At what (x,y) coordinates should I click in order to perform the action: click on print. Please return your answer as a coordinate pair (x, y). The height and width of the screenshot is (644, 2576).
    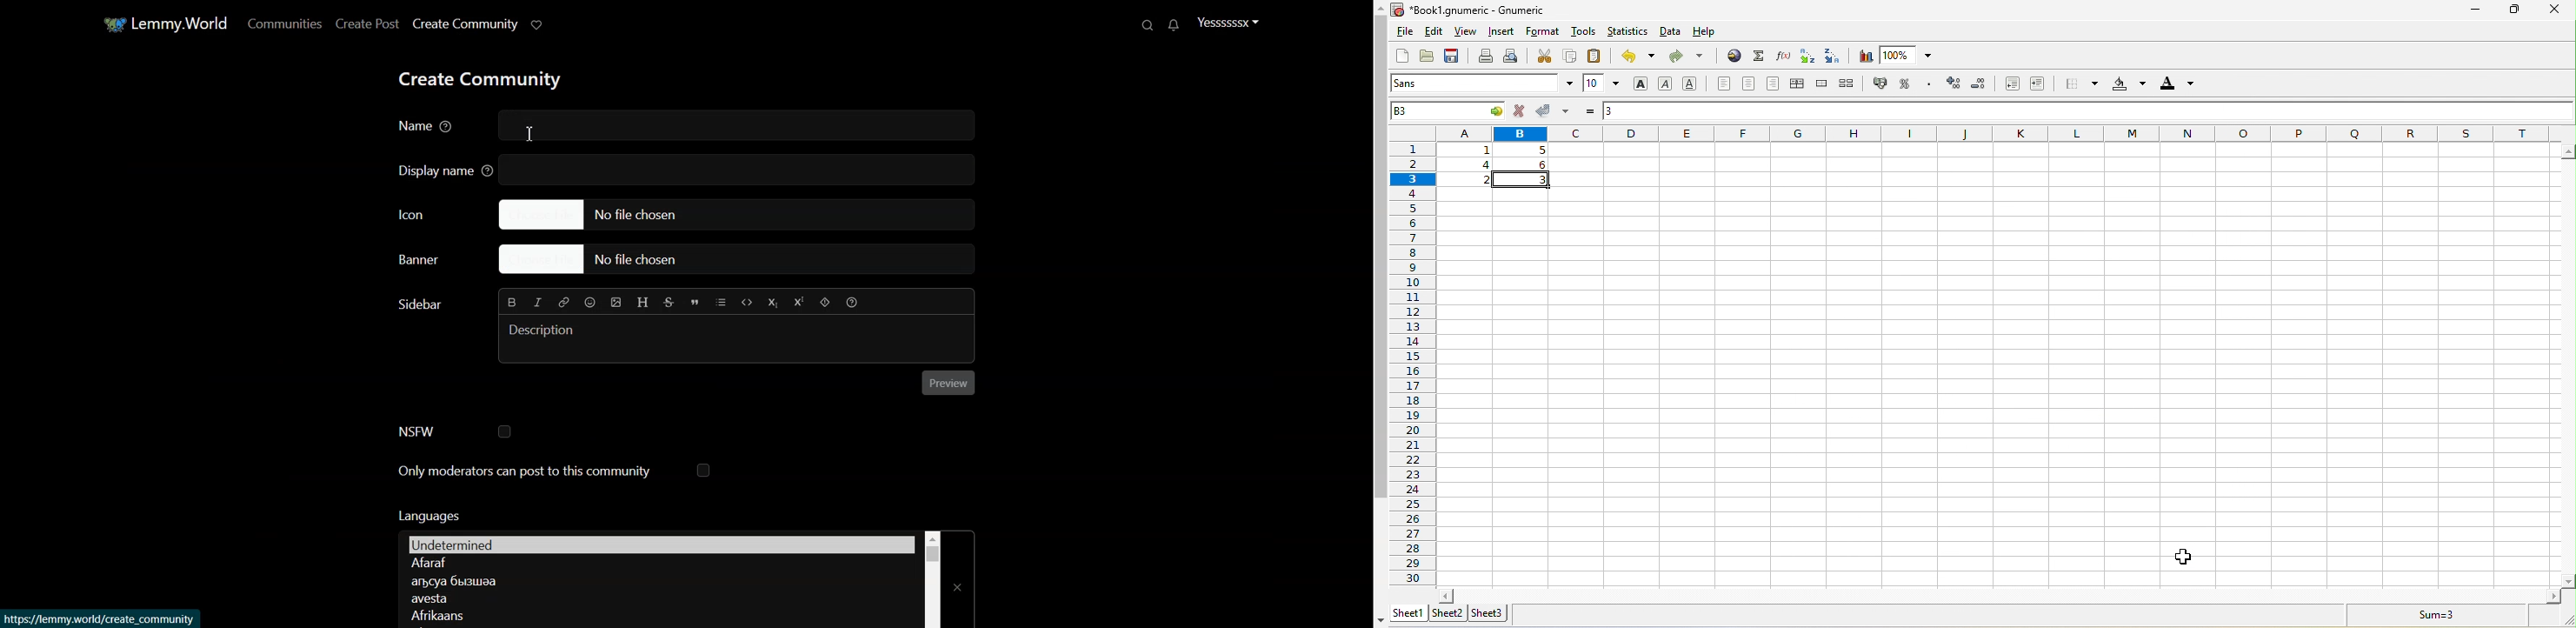
    Looking at the image, I should click on (1485, 57).